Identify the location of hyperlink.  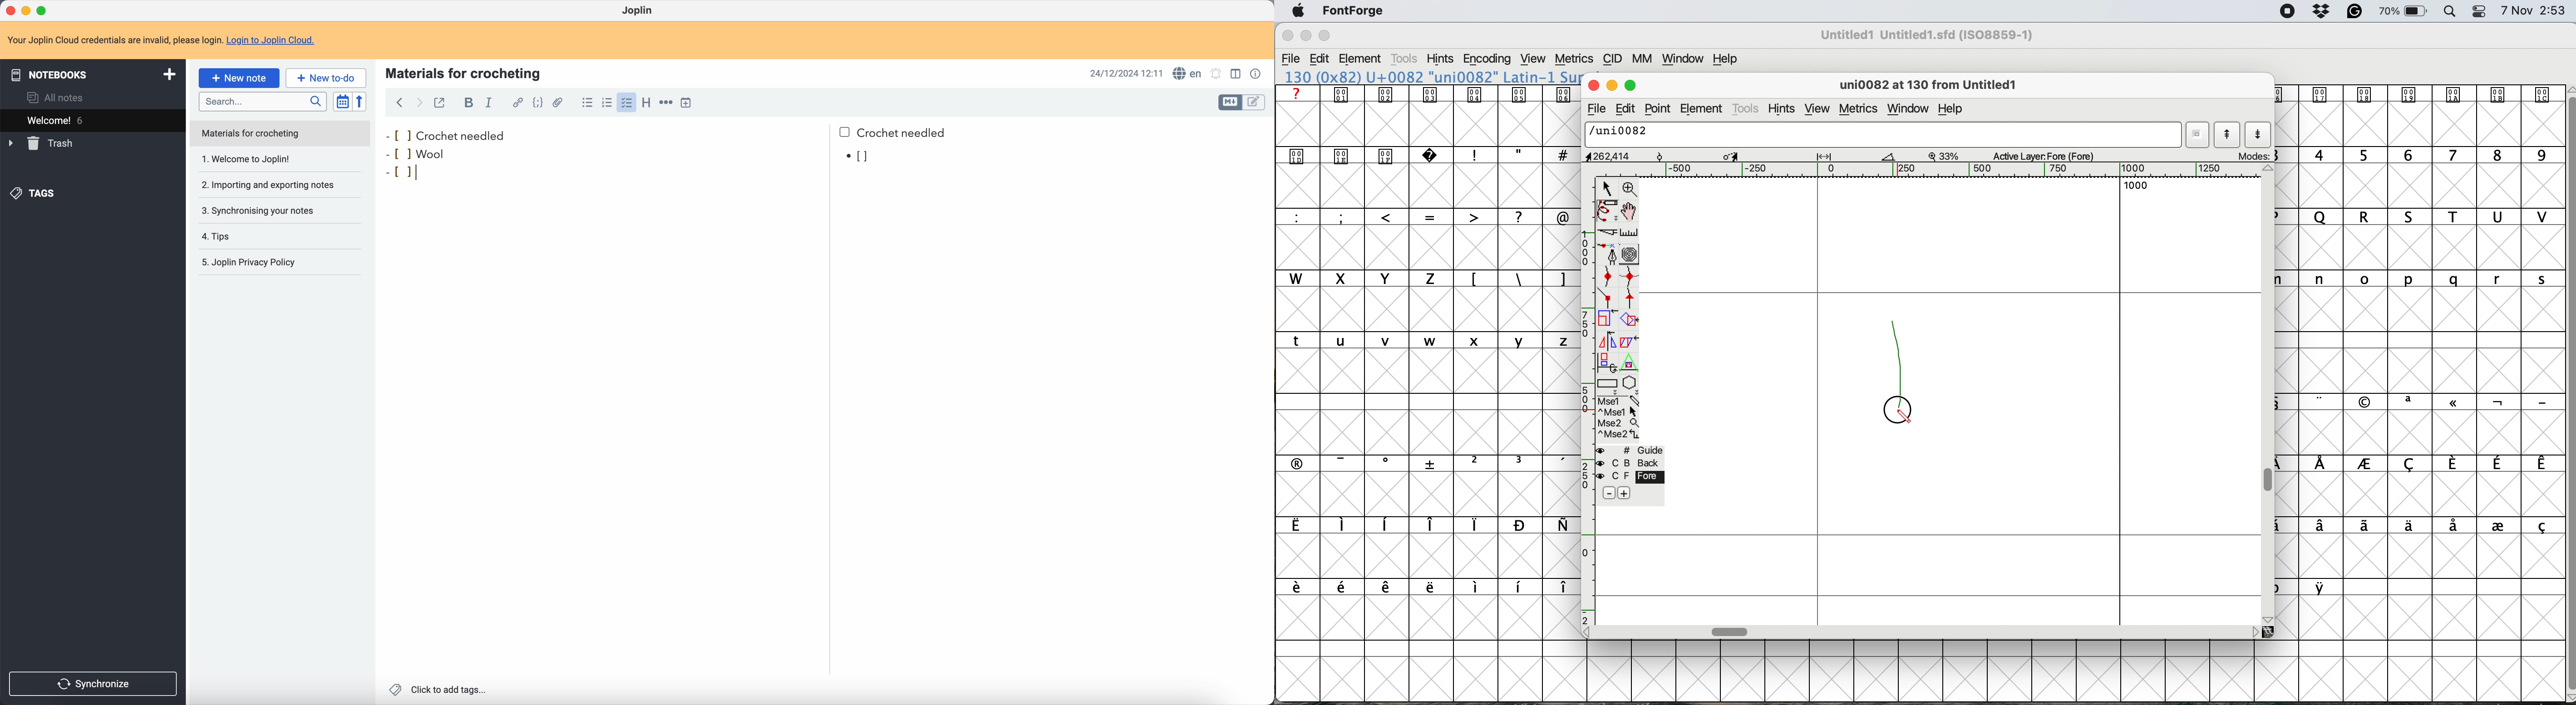
(515, 102).